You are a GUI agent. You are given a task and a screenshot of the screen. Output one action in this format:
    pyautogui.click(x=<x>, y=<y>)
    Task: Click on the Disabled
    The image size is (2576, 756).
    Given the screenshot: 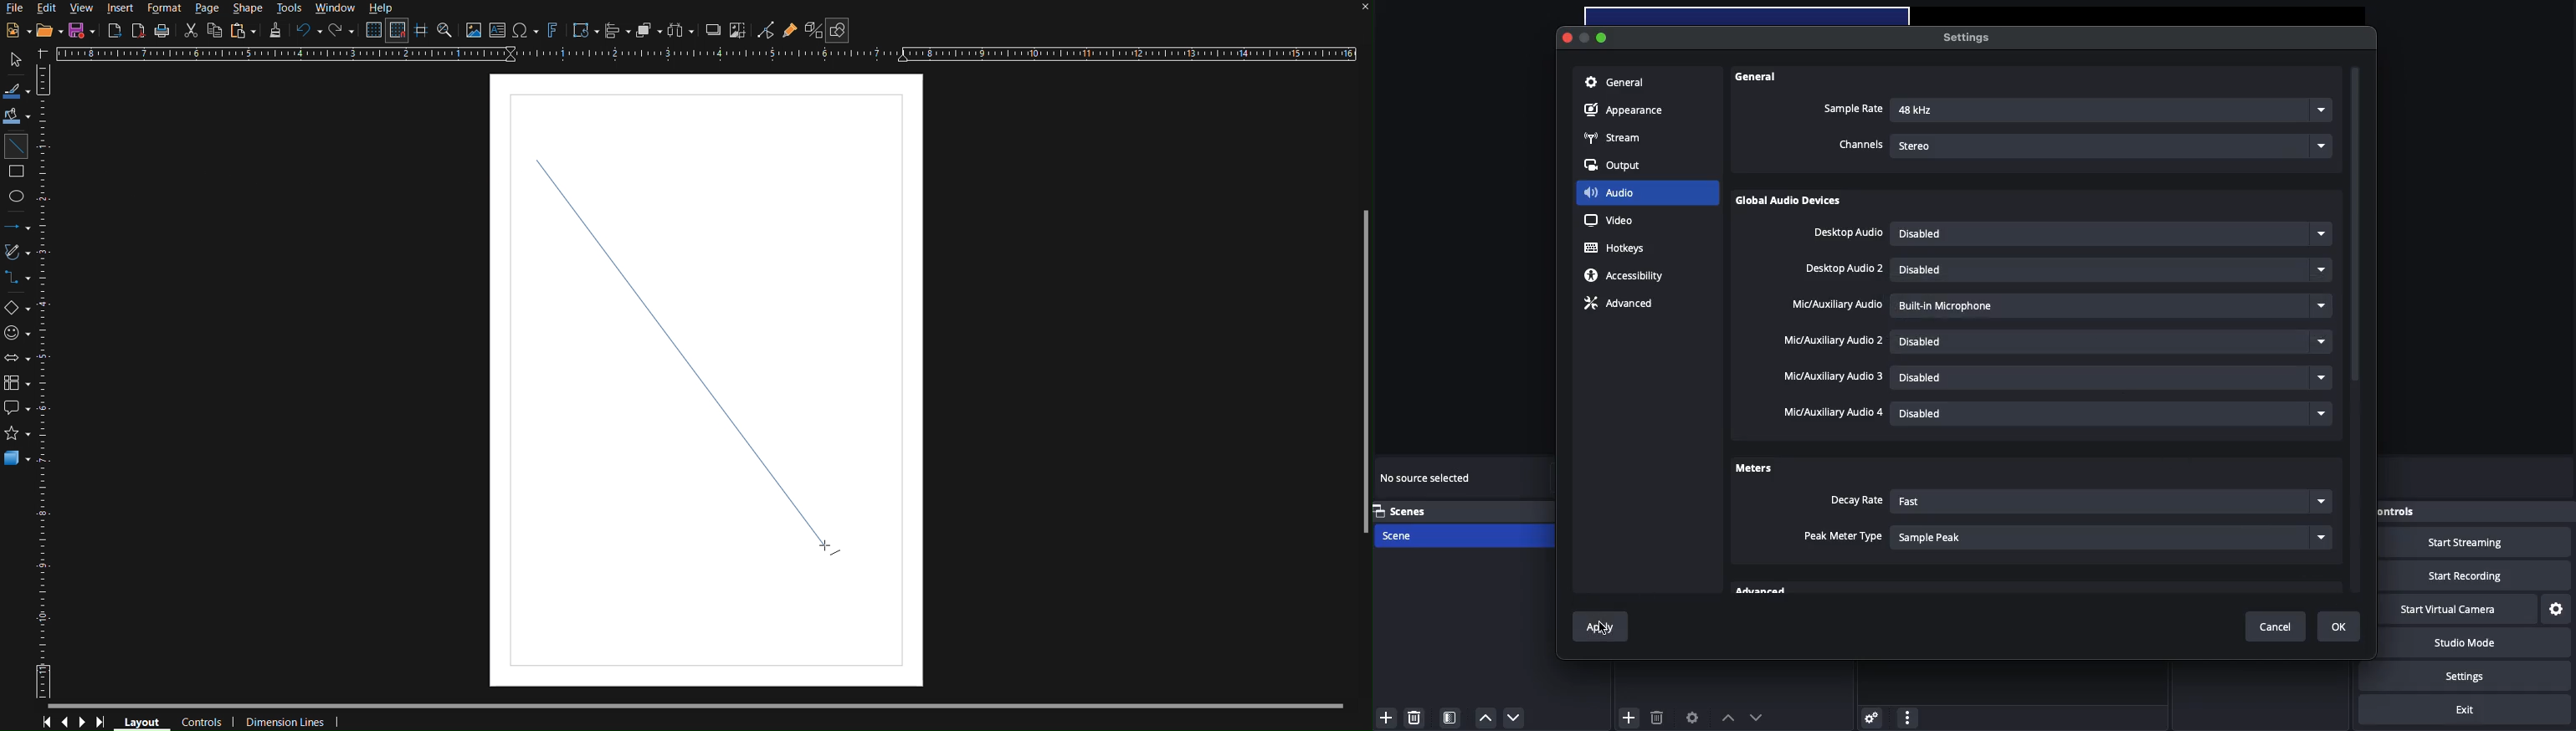 What is the action you would take?
    pyautogui.click(x=2115, y=269)
    